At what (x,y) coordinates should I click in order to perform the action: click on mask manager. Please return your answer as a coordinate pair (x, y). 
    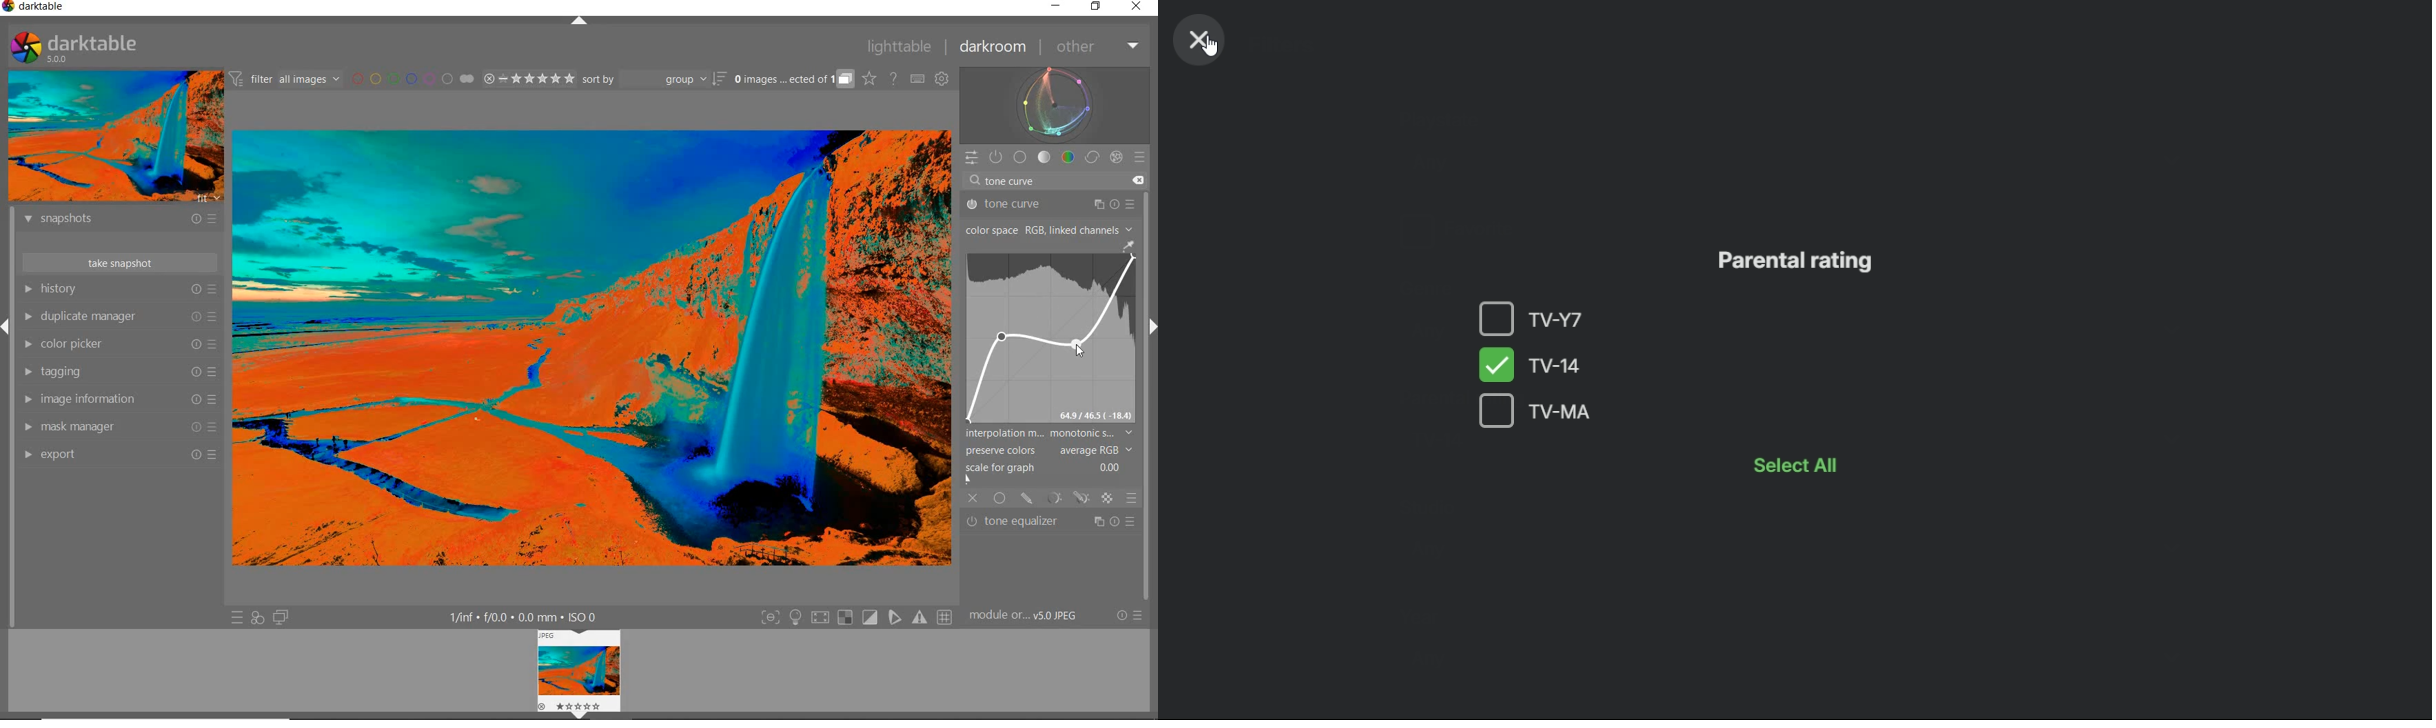
    Looking at the image, I should click on (121, 428).